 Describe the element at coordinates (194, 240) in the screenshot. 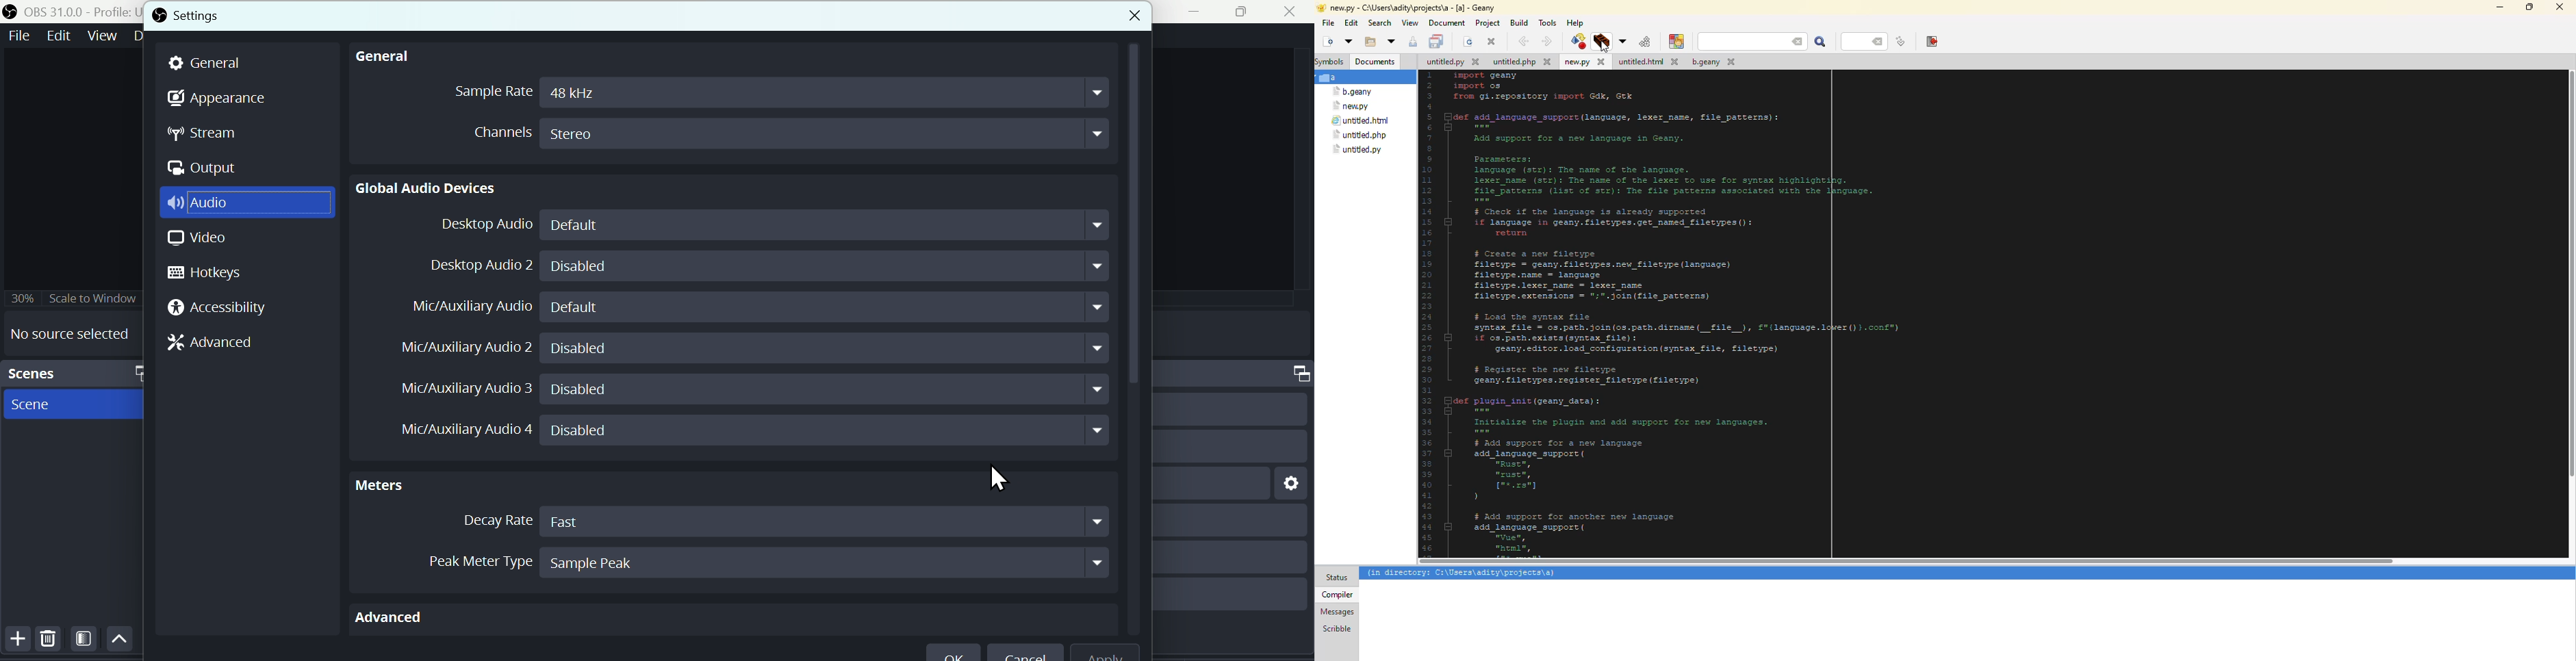

I see `Video` at that location.